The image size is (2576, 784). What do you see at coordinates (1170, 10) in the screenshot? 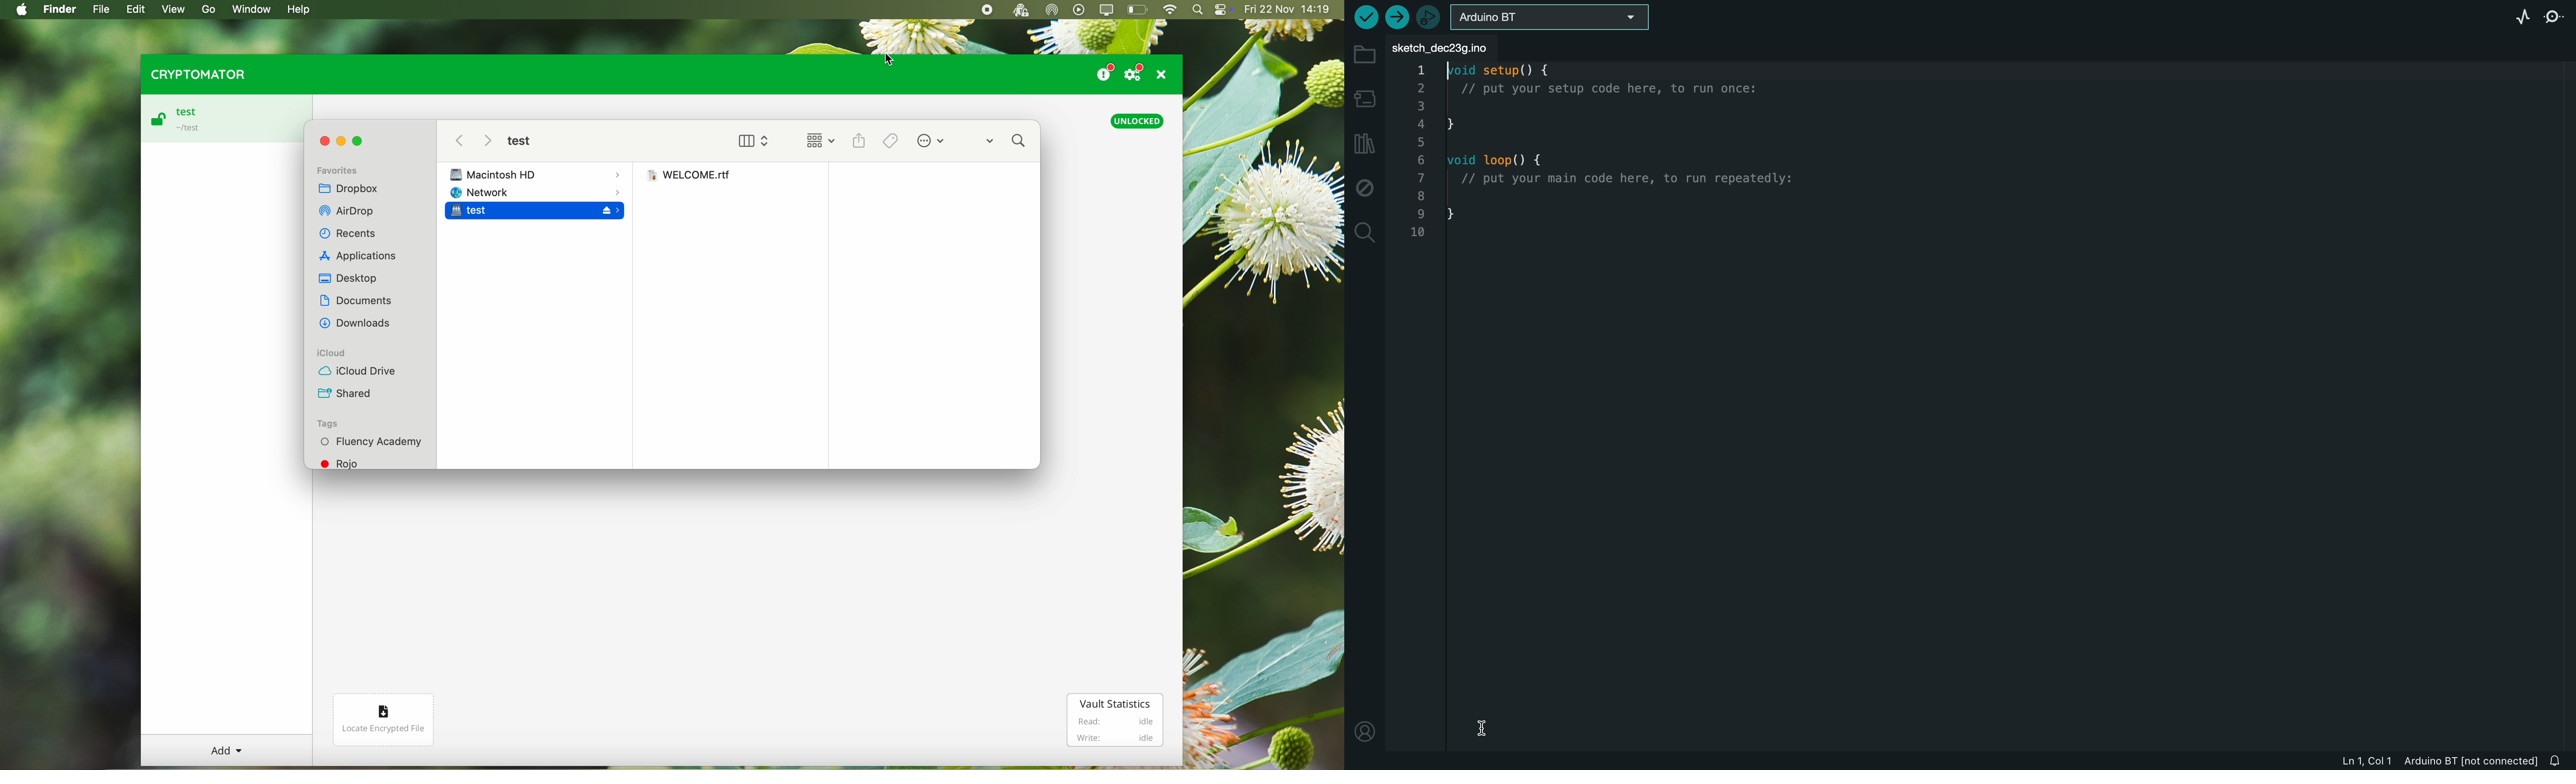
I see `wifi` at bounding box center [1170, 10].